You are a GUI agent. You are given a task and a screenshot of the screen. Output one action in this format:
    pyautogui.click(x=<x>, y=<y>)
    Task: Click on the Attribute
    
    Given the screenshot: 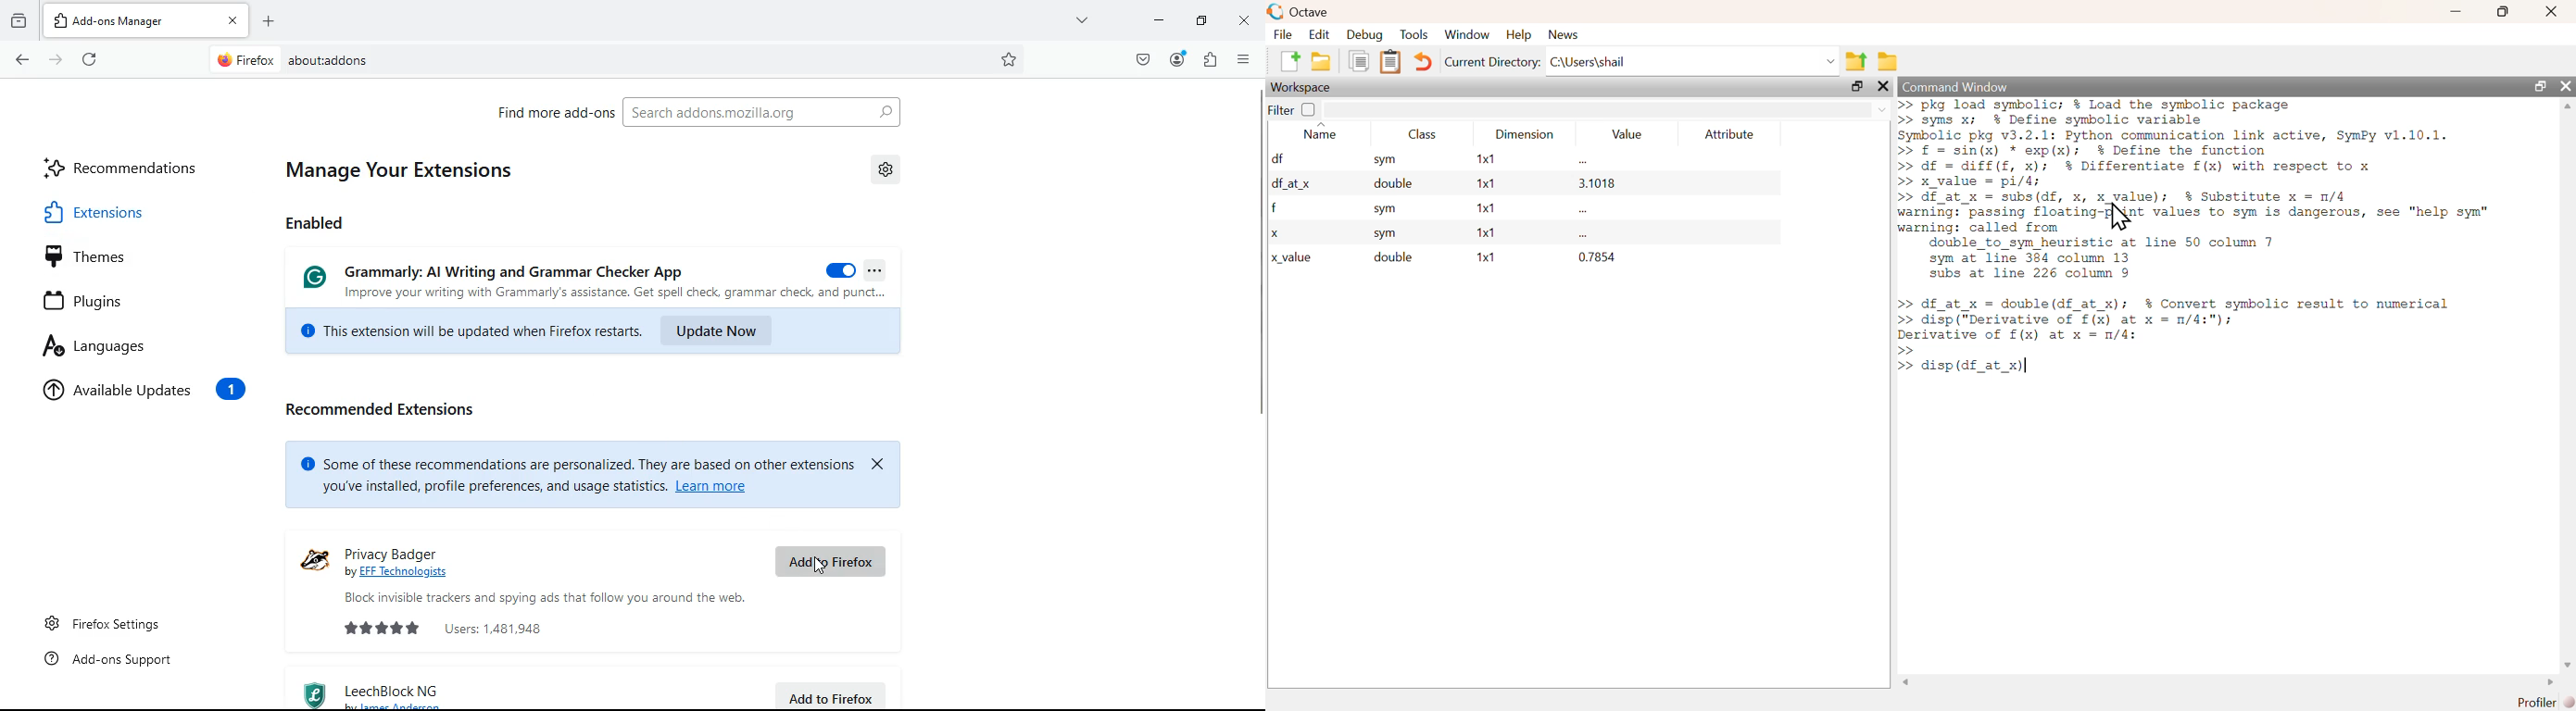 What is the action you would take?
    pyautogui.click(x=1730, y=134)
    